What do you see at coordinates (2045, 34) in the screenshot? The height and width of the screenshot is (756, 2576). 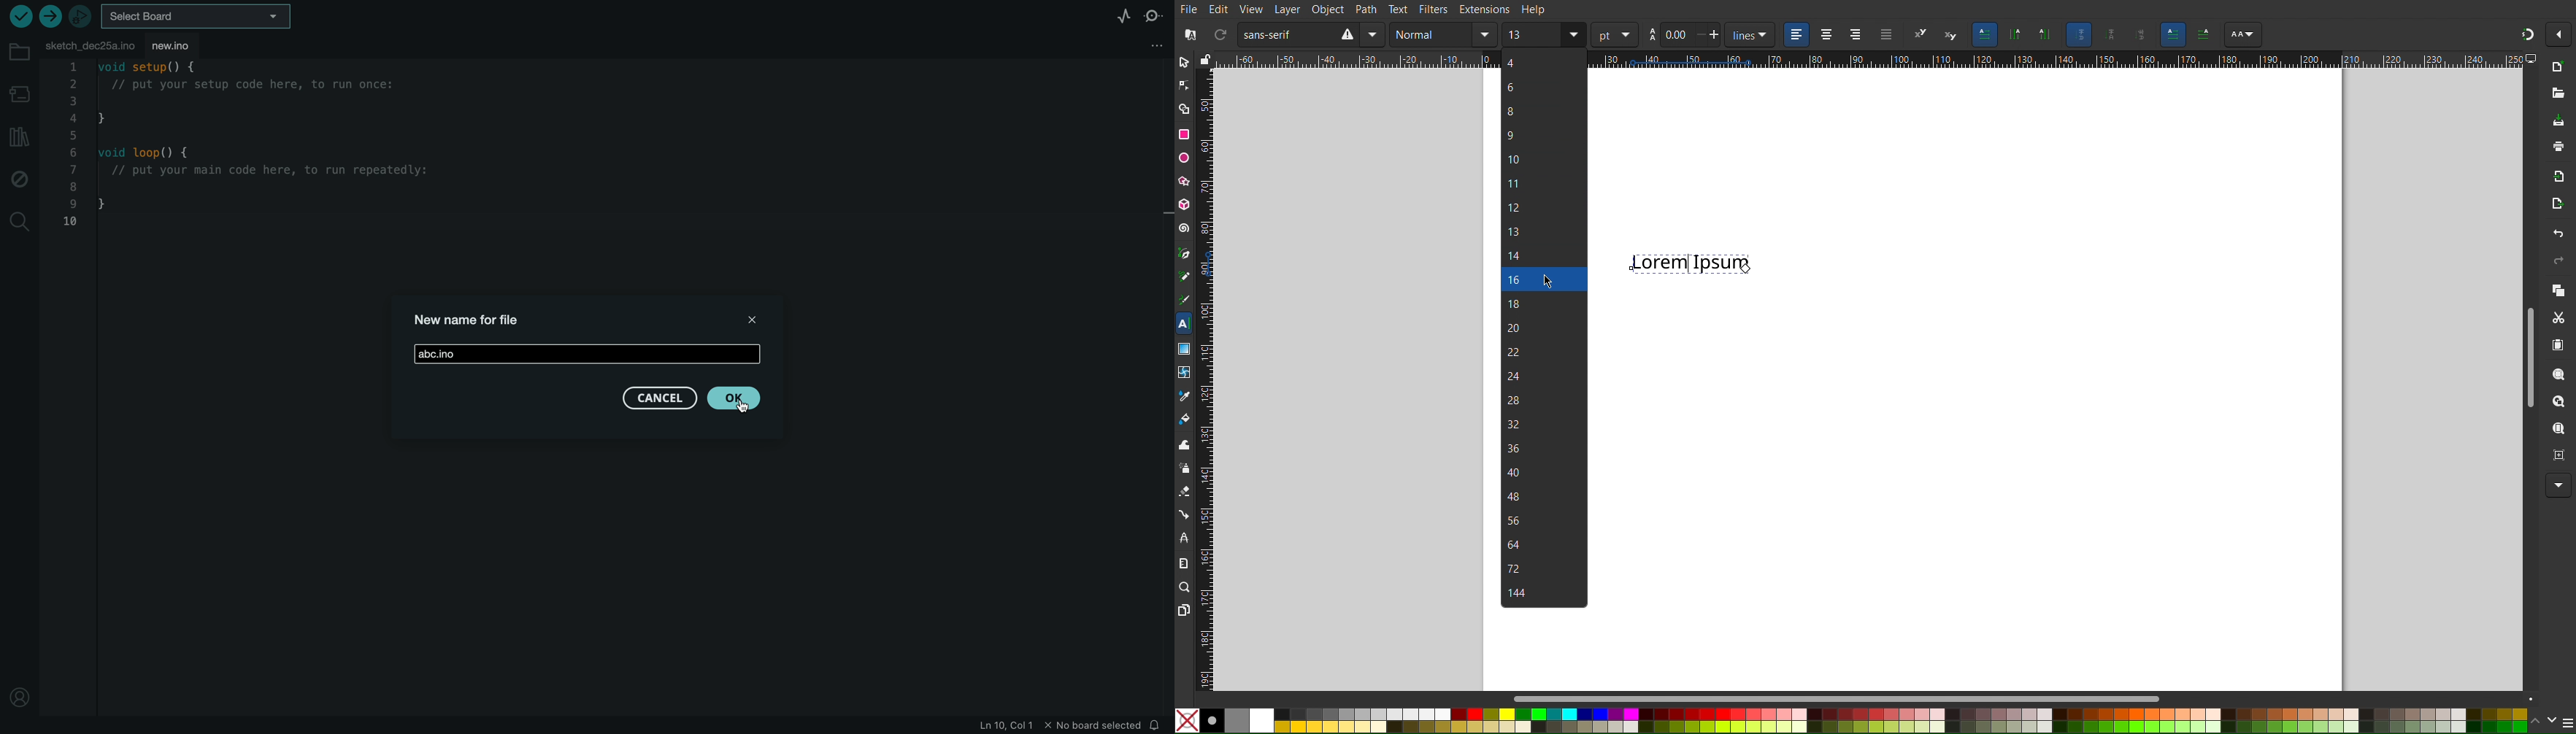 I see `Scaling Objects settings` at bounding box center [2045, 34].